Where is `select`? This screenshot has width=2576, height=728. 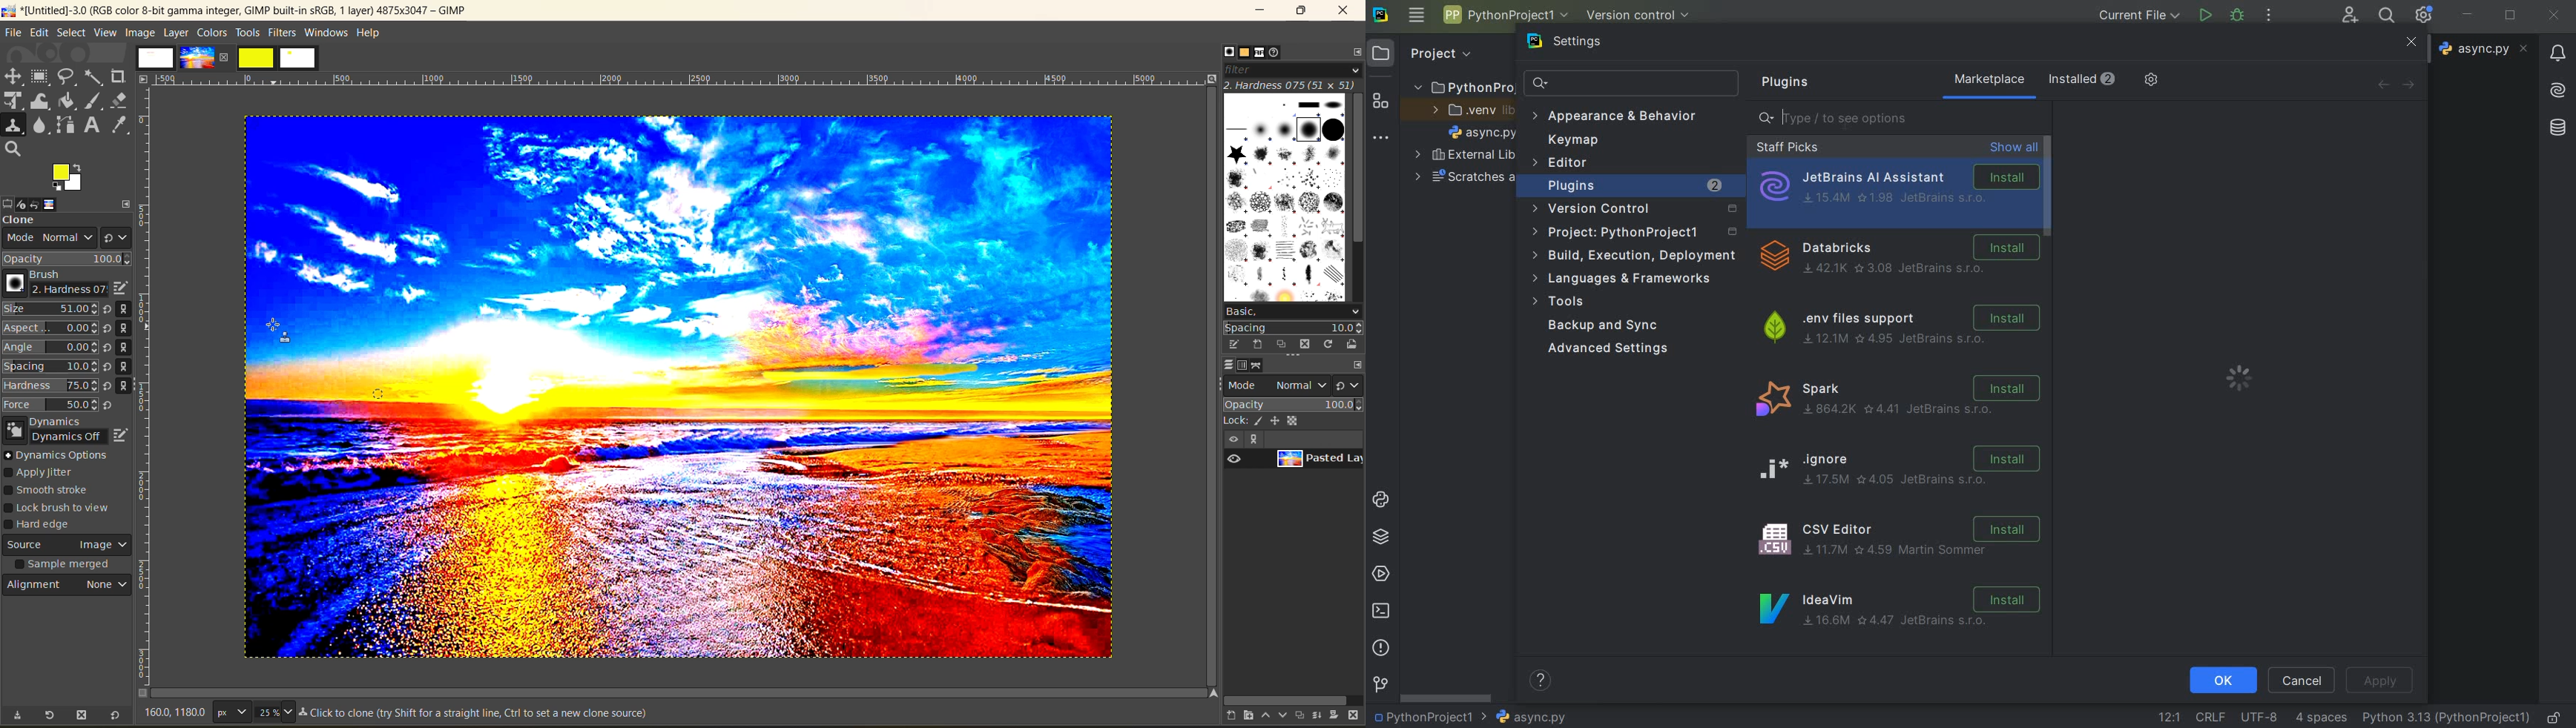
select is located at coordinates (71, 32).